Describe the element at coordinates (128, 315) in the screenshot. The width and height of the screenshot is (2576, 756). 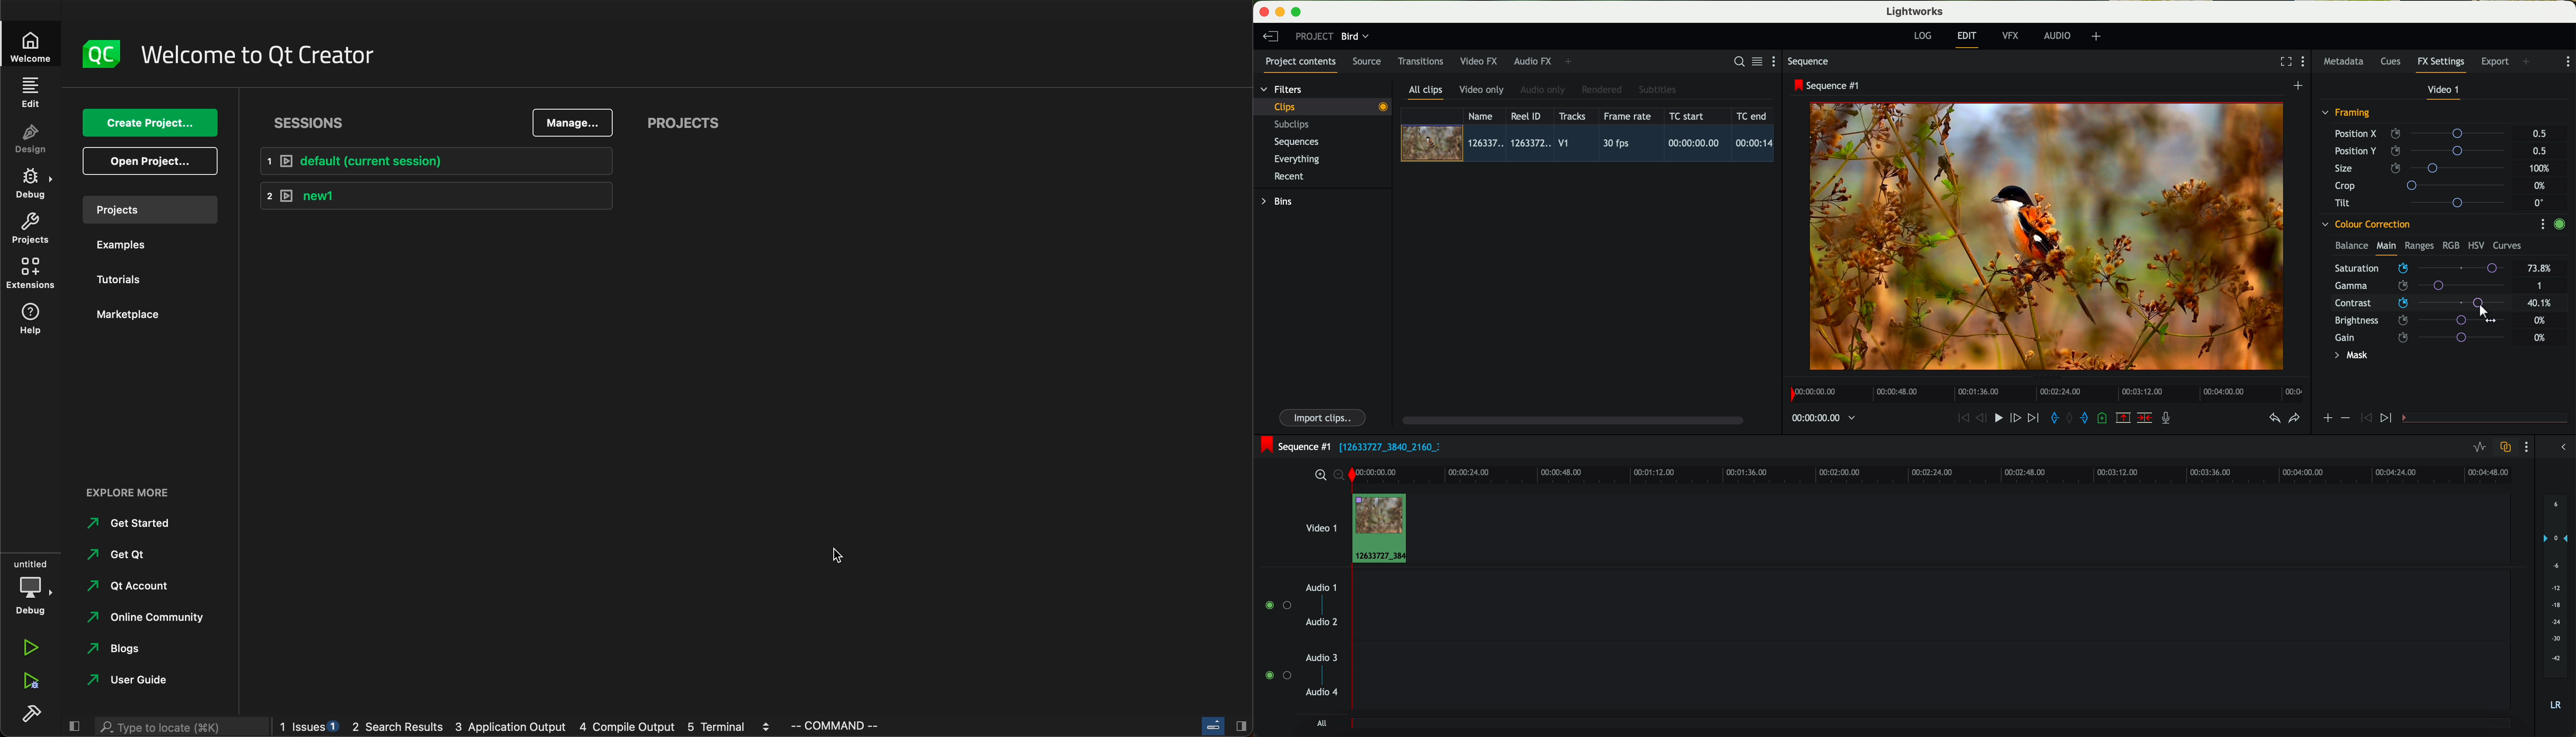
I see `marketplace` at that location.